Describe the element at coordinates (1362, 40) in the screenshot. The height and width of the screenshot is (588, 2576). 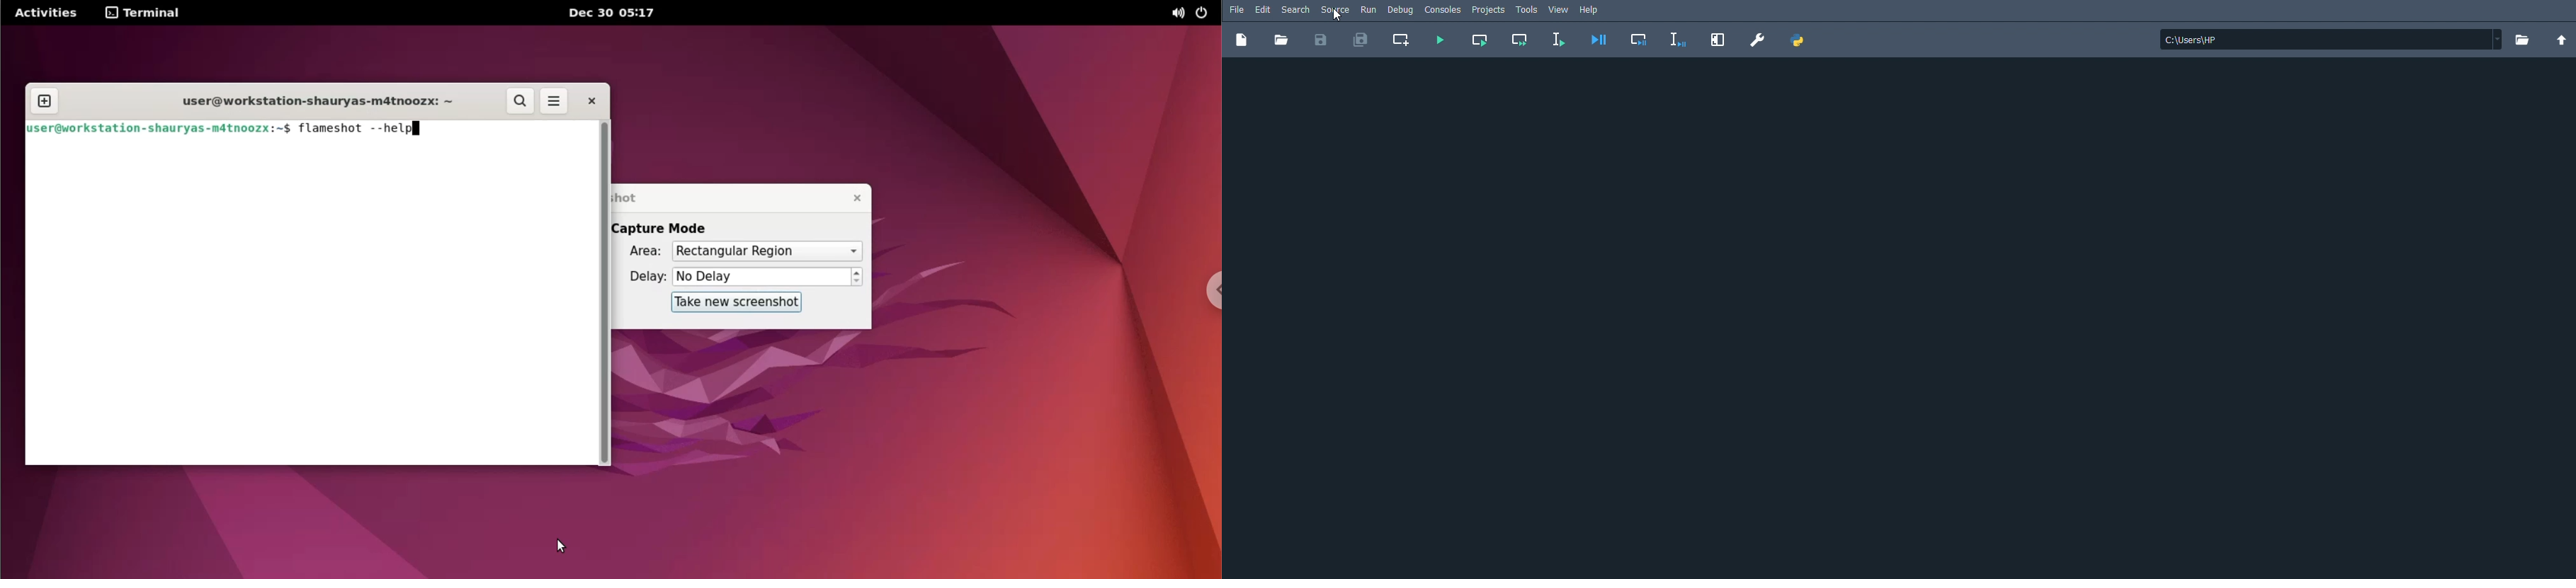
I see `Save all files` at that location.